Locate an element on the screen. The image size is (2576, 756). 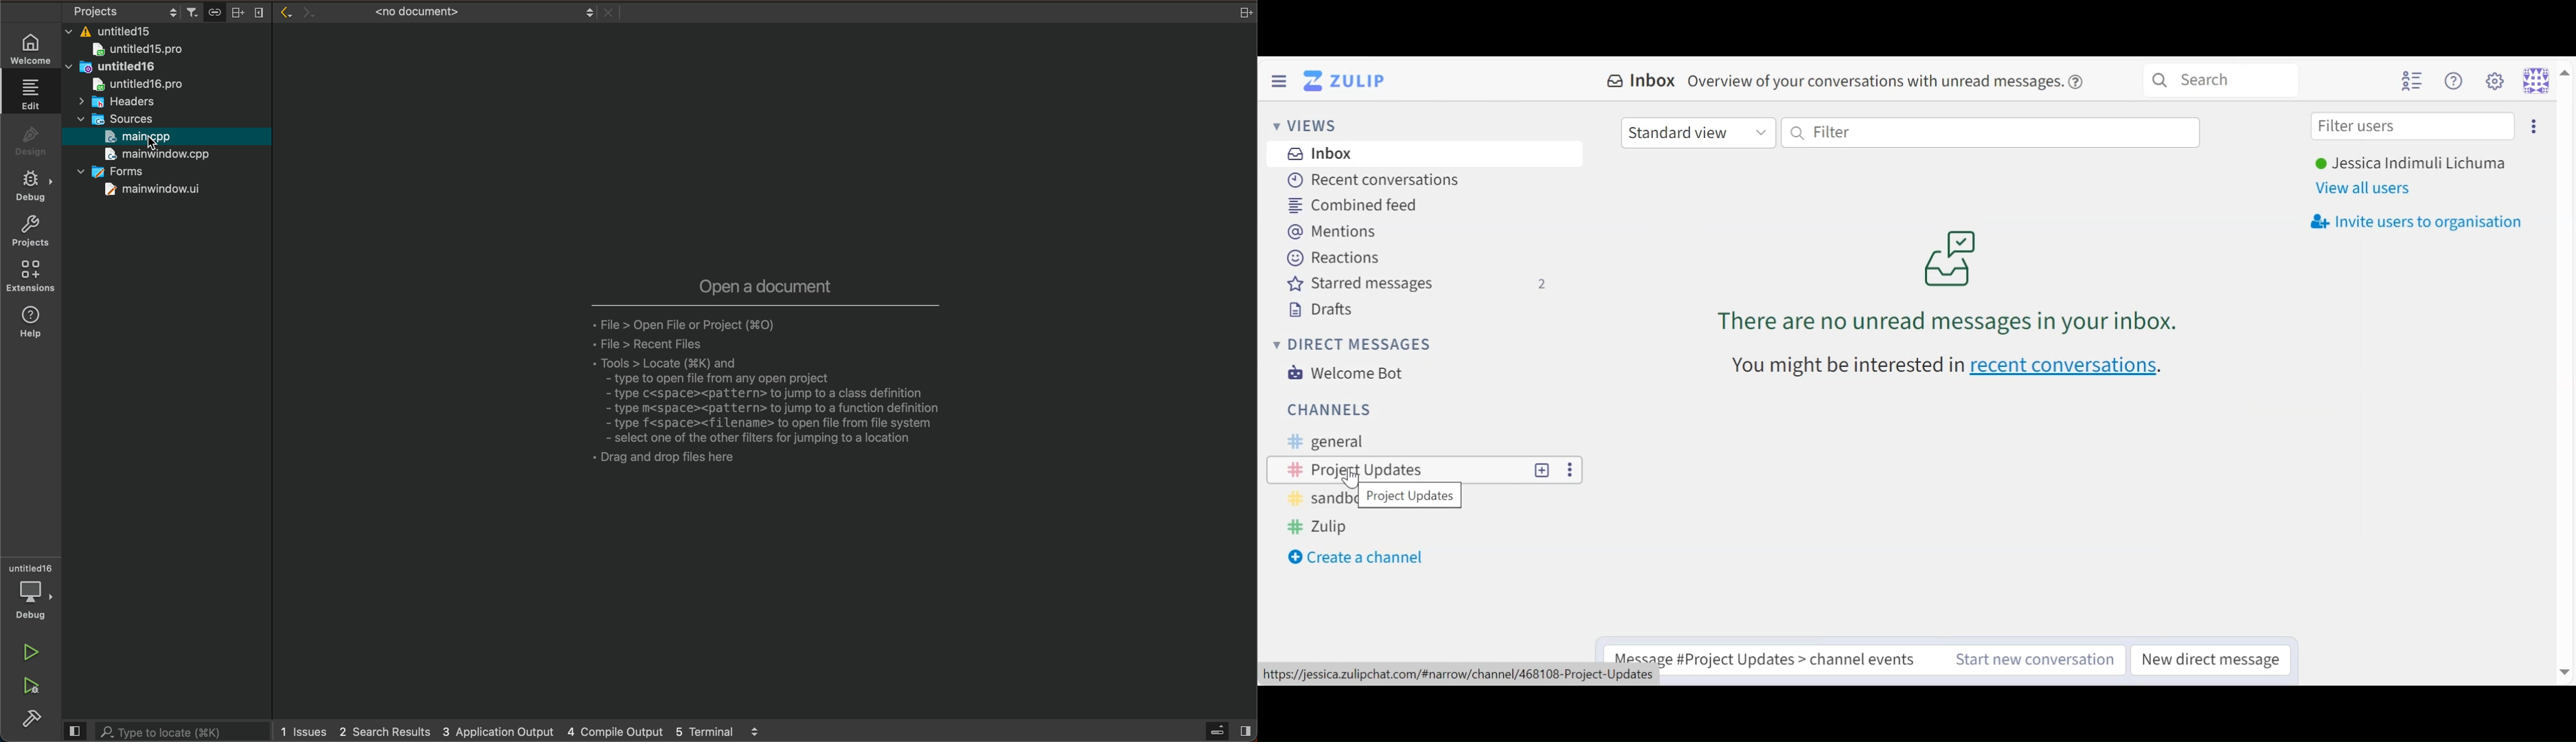
debugger is located at coordinates (30, 592).